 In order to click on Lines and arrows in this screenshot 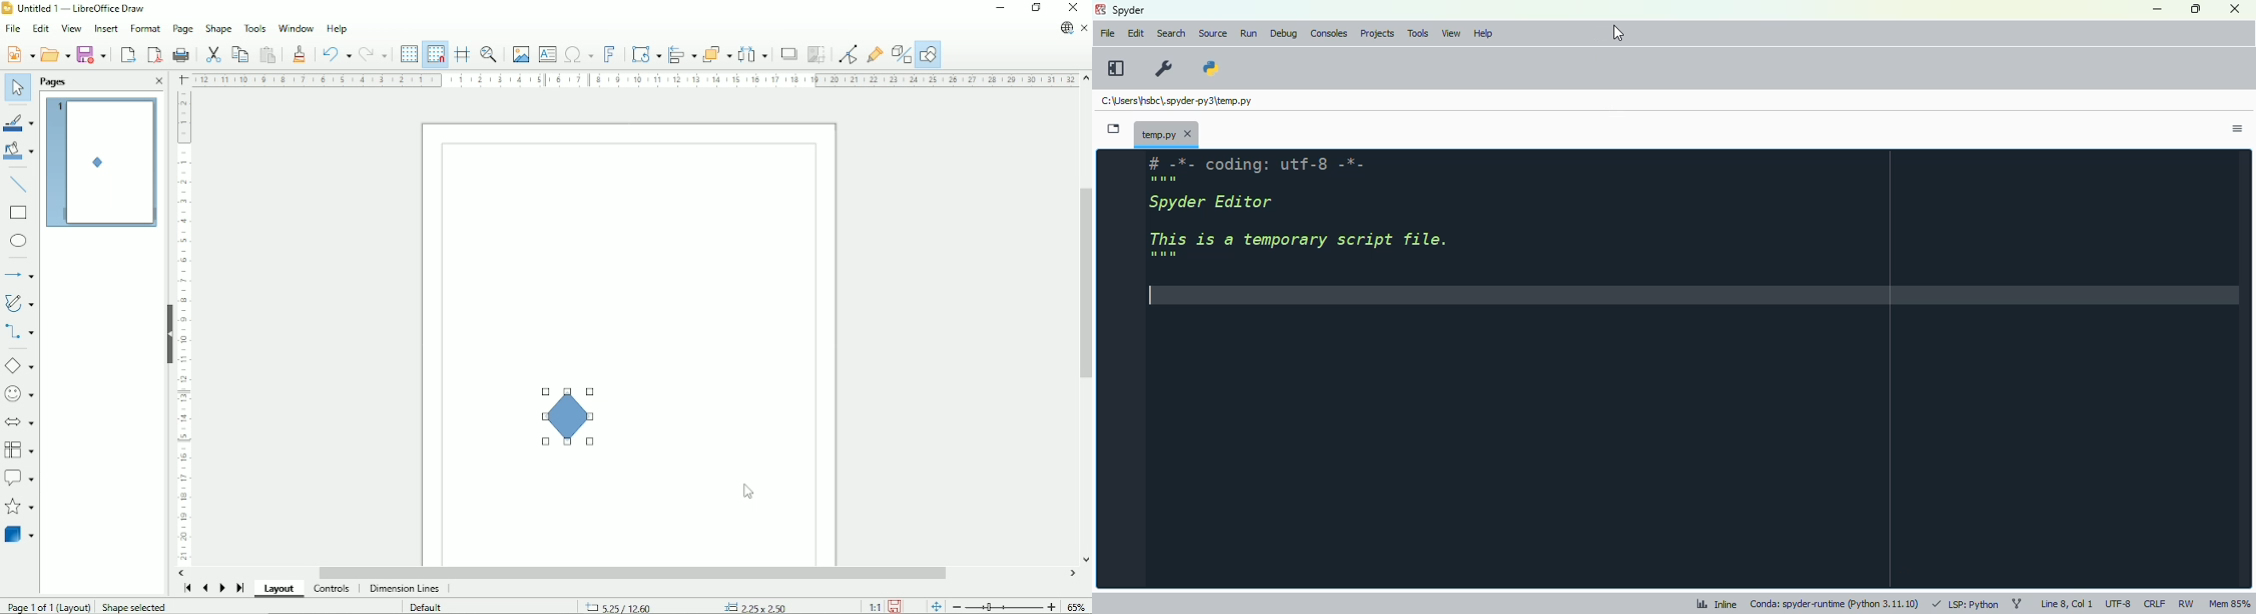, I will do `click(21, 274)`.